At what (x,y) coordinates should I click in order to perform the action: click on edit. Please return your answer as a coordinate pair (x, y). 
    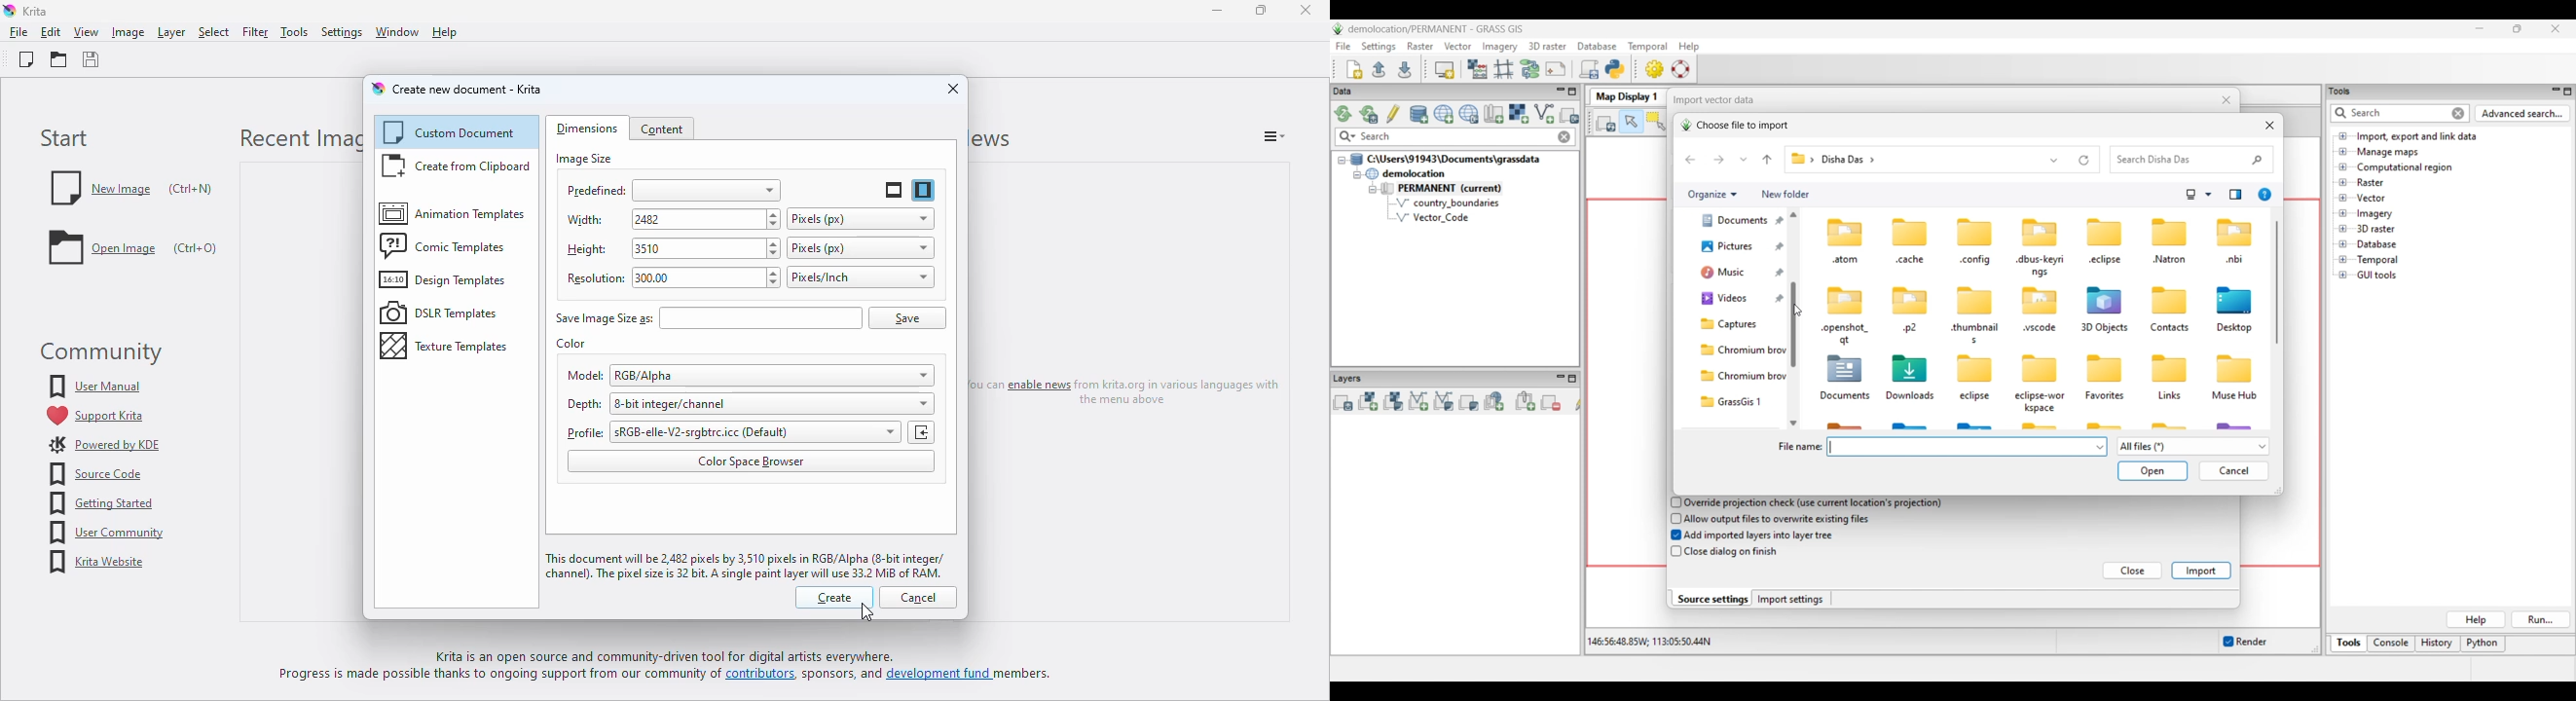
    Looking at the image, I should click on (50, 32).